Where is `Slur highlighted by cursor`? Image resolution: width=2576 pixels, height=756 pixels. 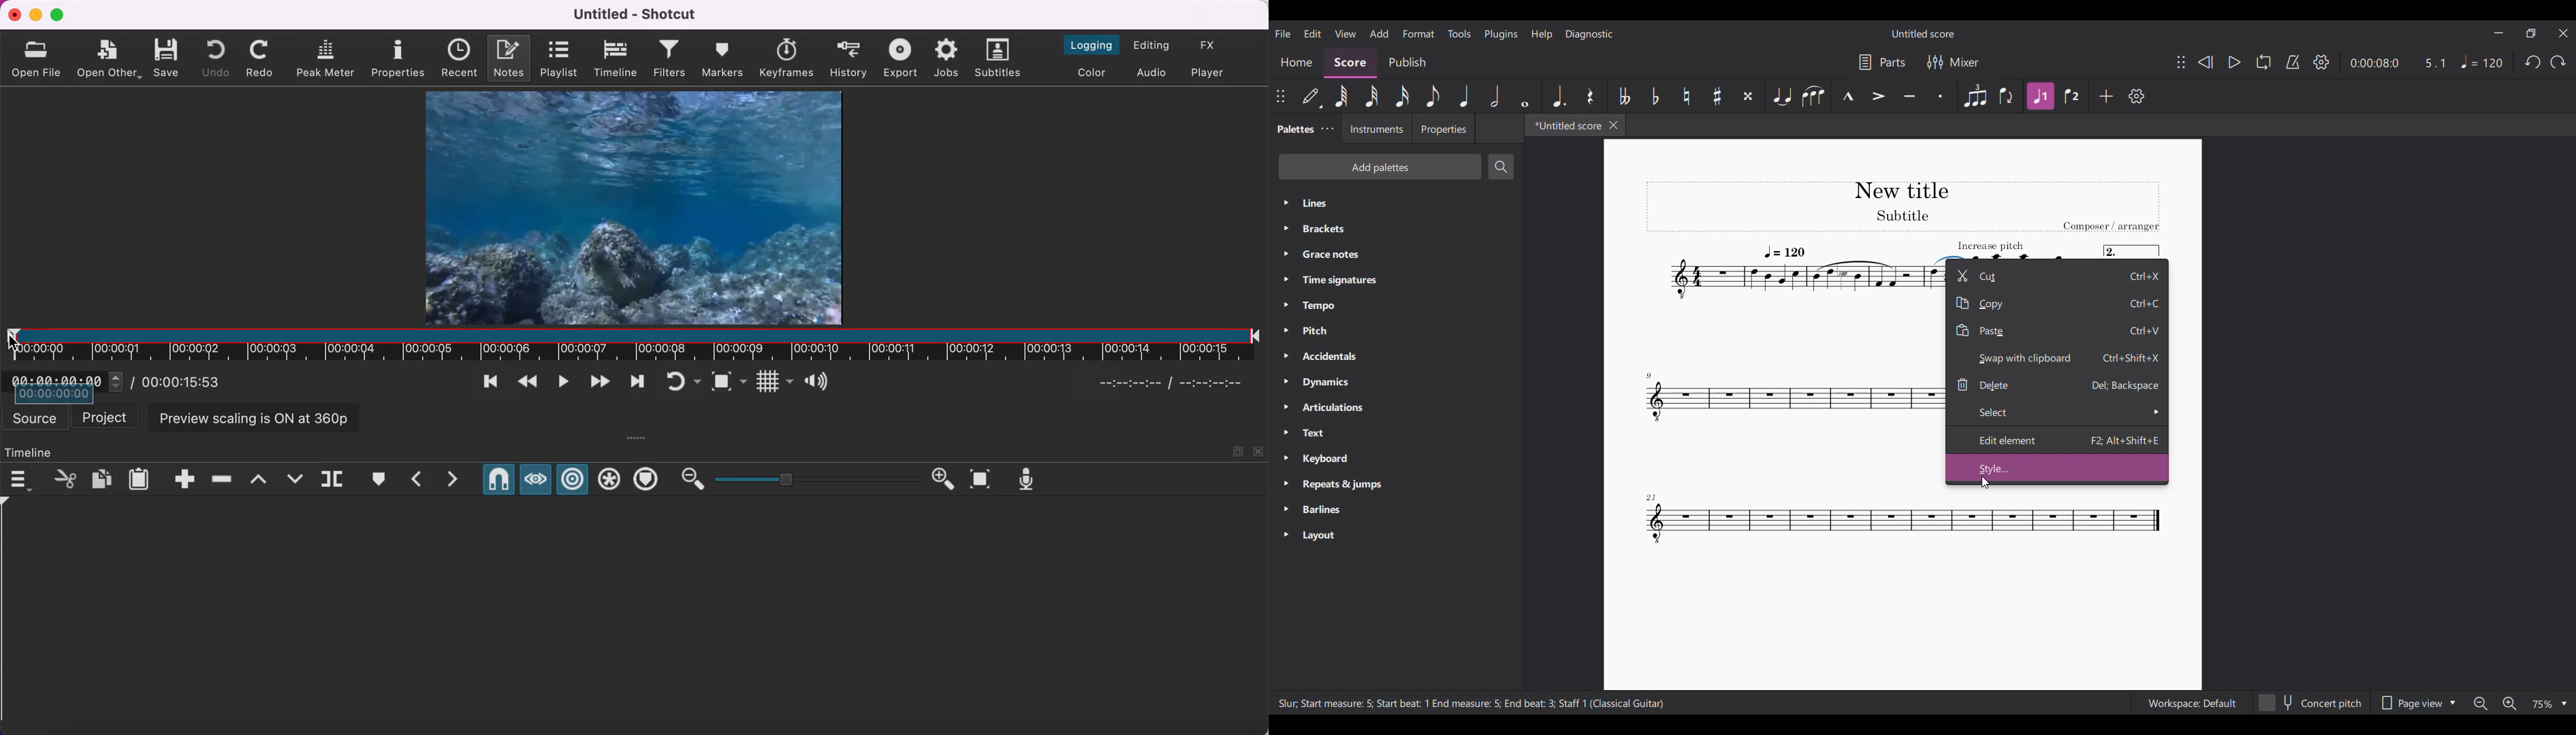 Slur highlighted by cursor is located at coordinates (1949, 257).